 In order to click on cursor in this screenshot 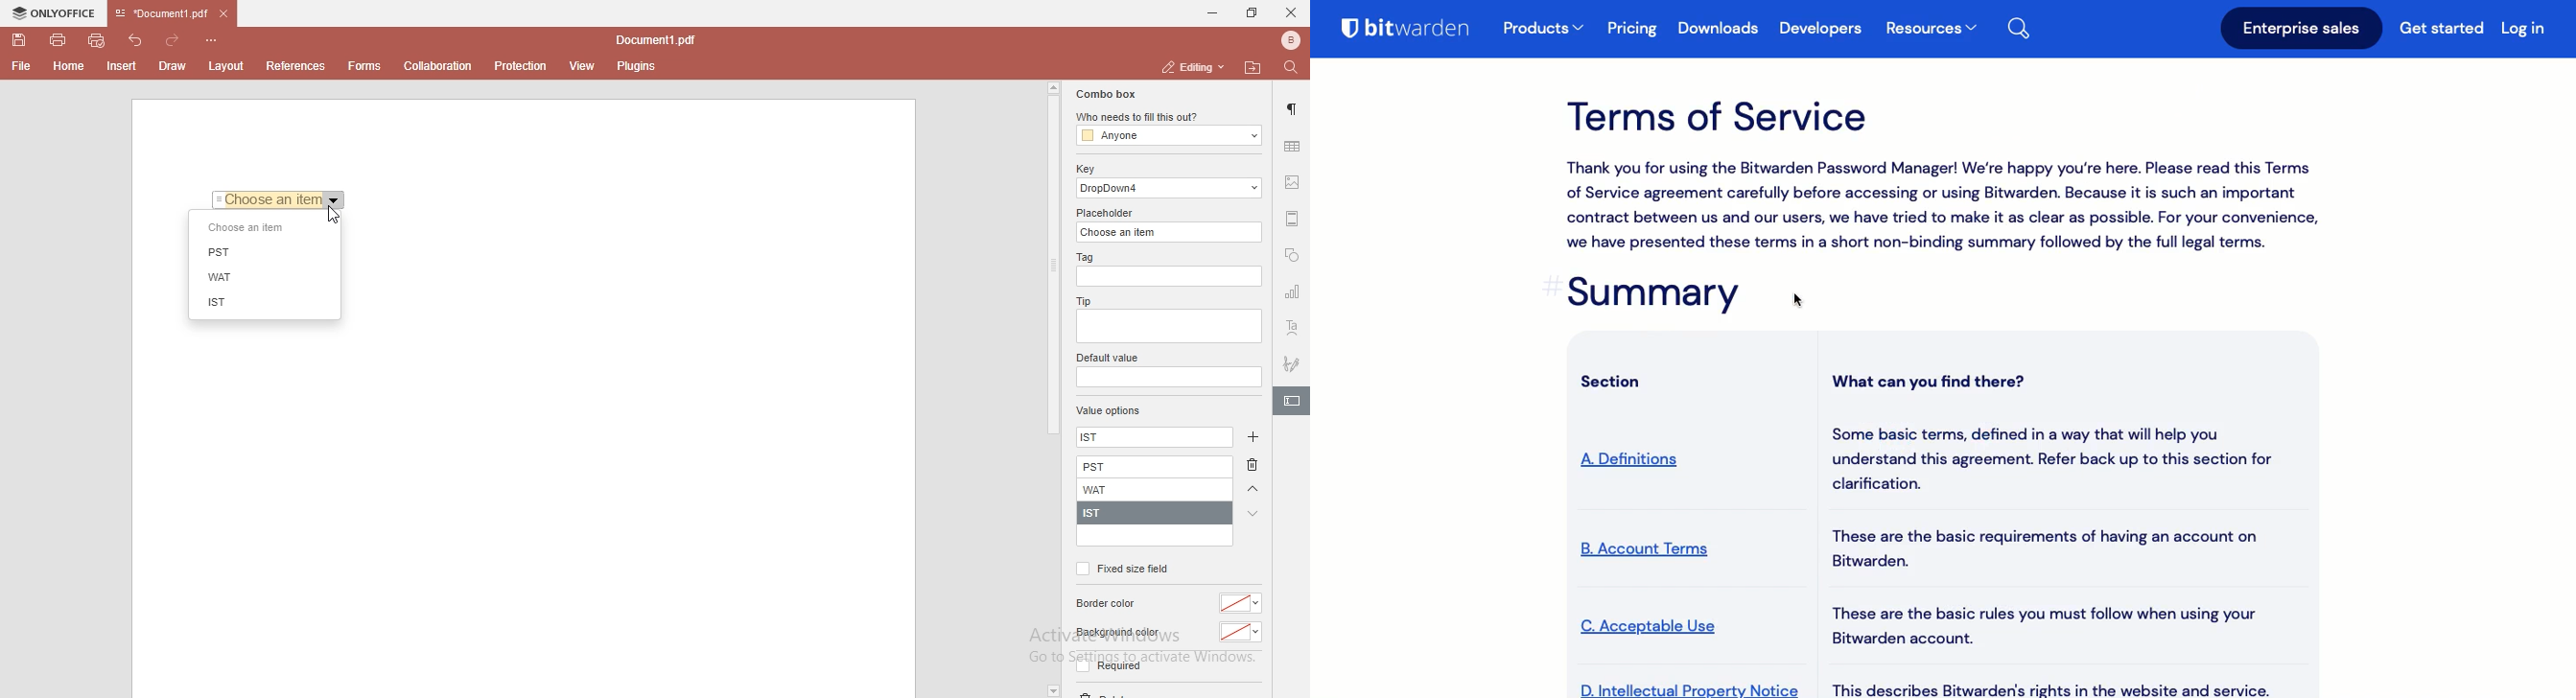, I will do `click(335, 216)`.